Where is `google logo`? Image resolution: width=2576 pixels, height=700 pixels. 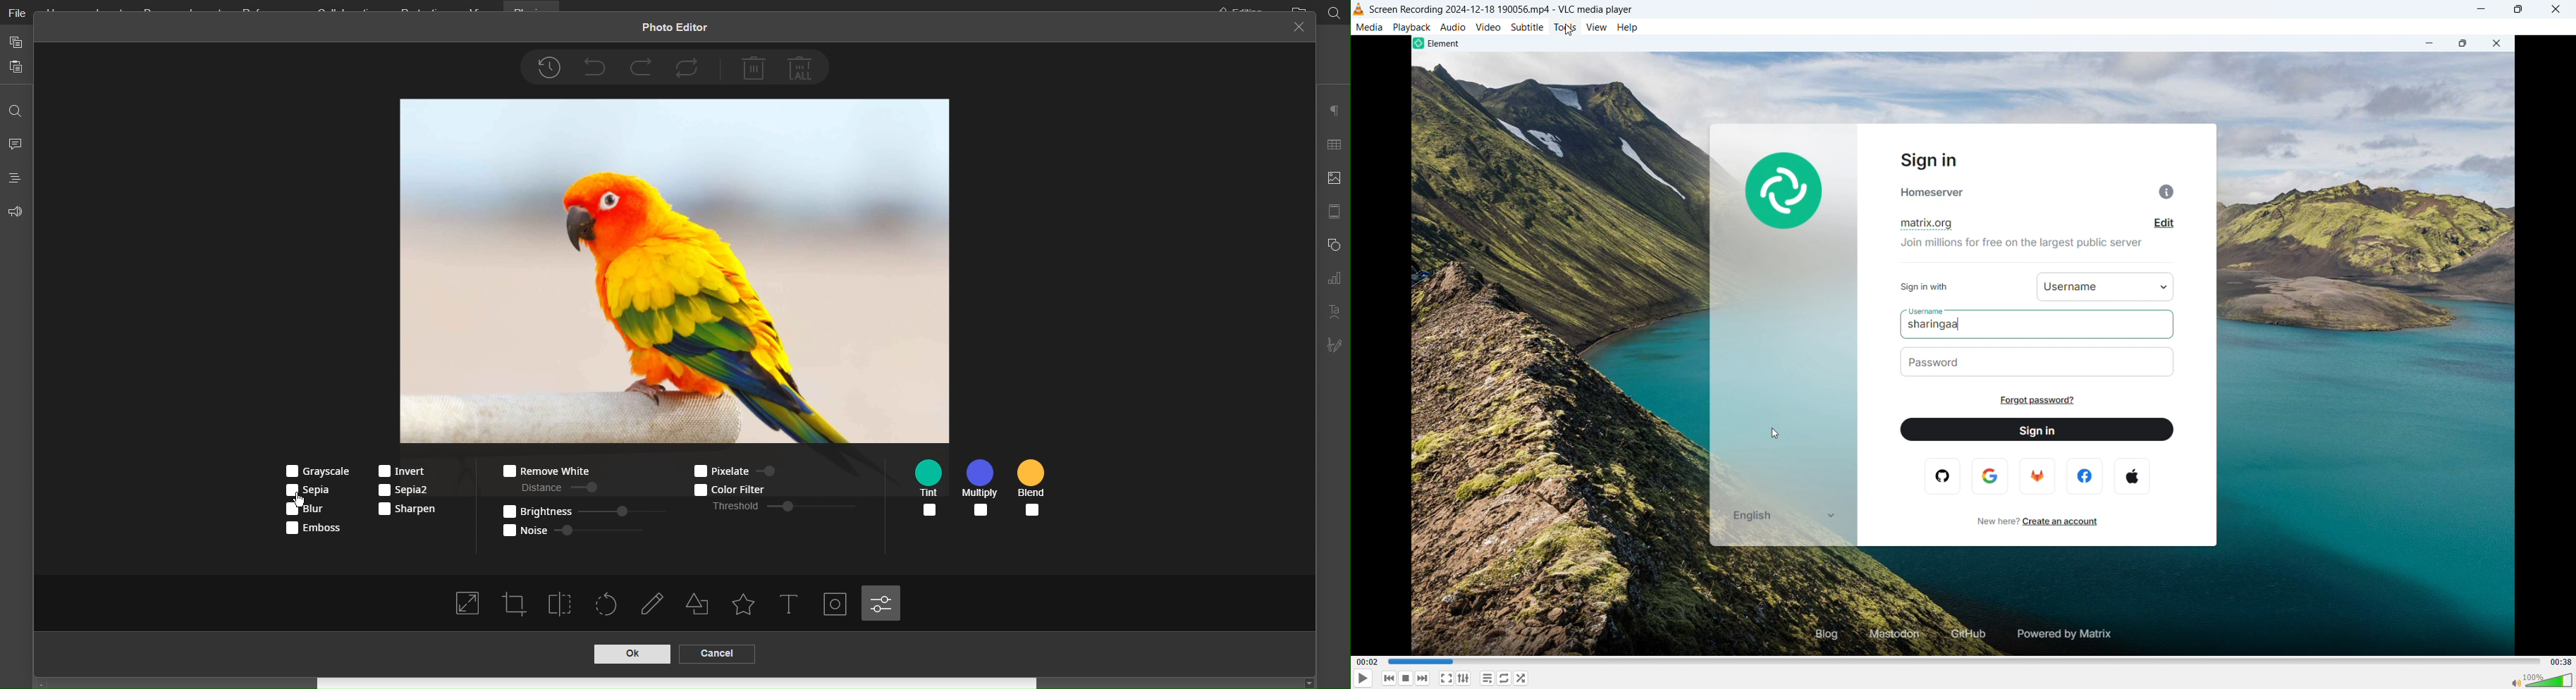
google logo is located at coordinates (1991, 475).